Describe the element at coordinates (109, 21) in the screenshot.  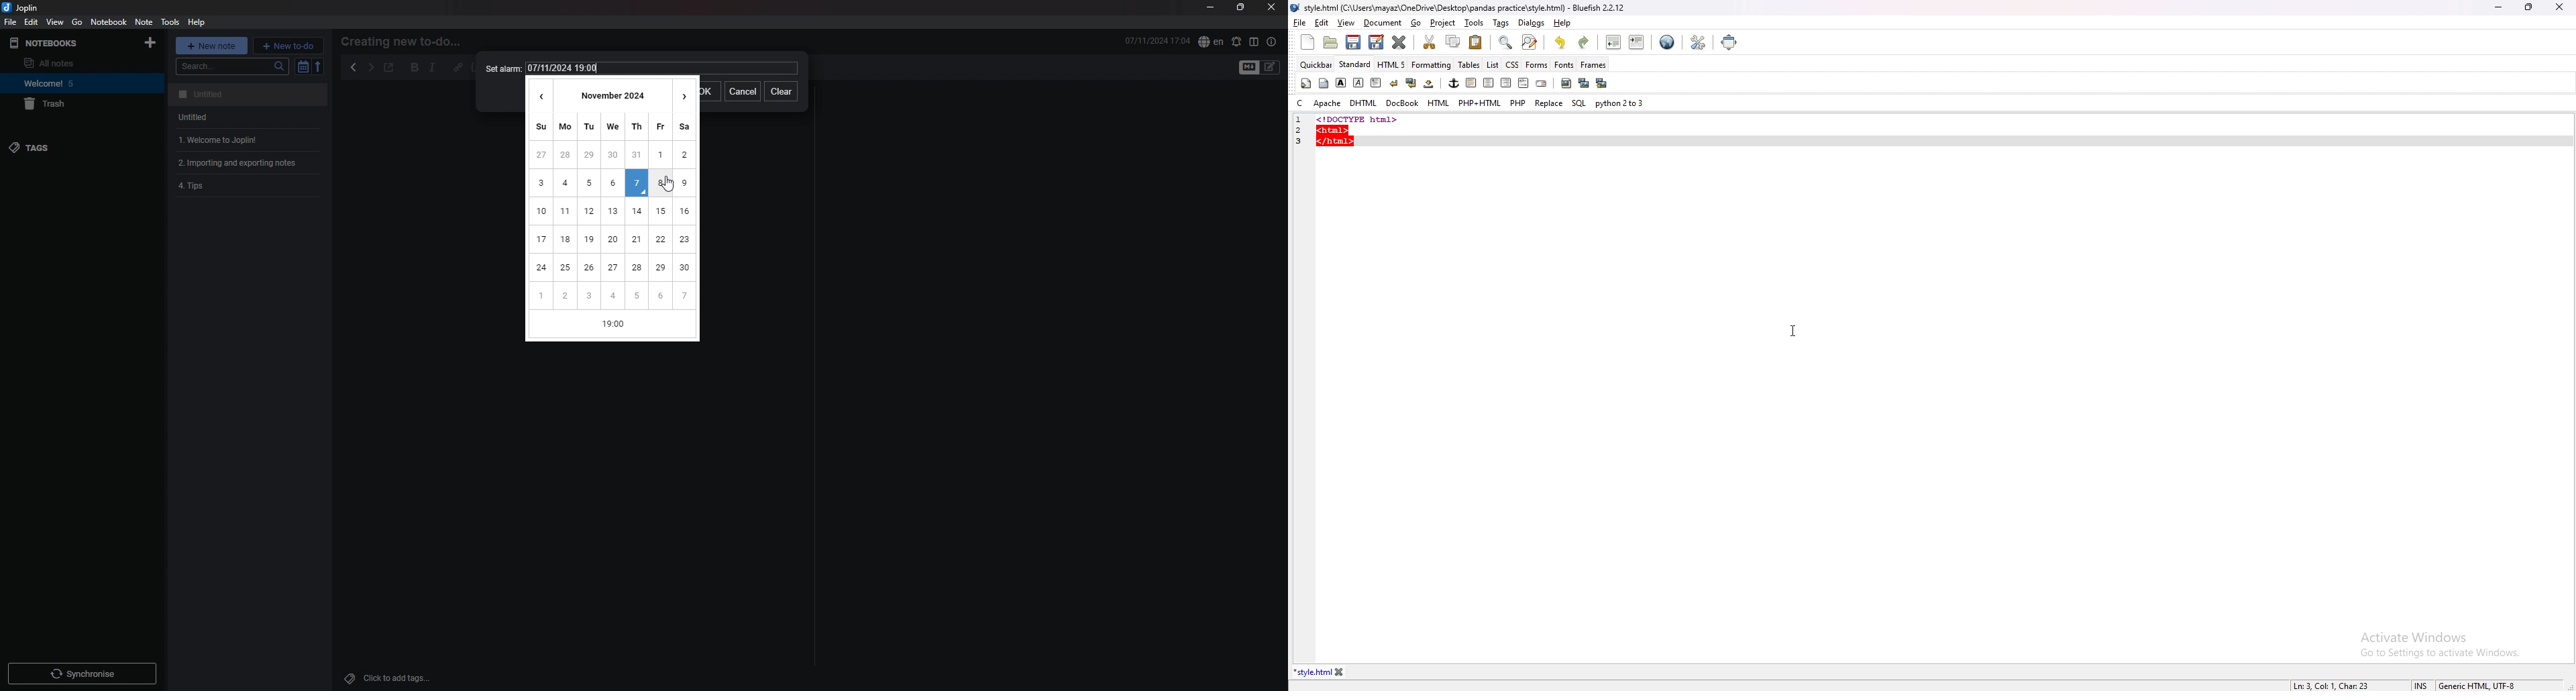
I see `notebook` at that location.